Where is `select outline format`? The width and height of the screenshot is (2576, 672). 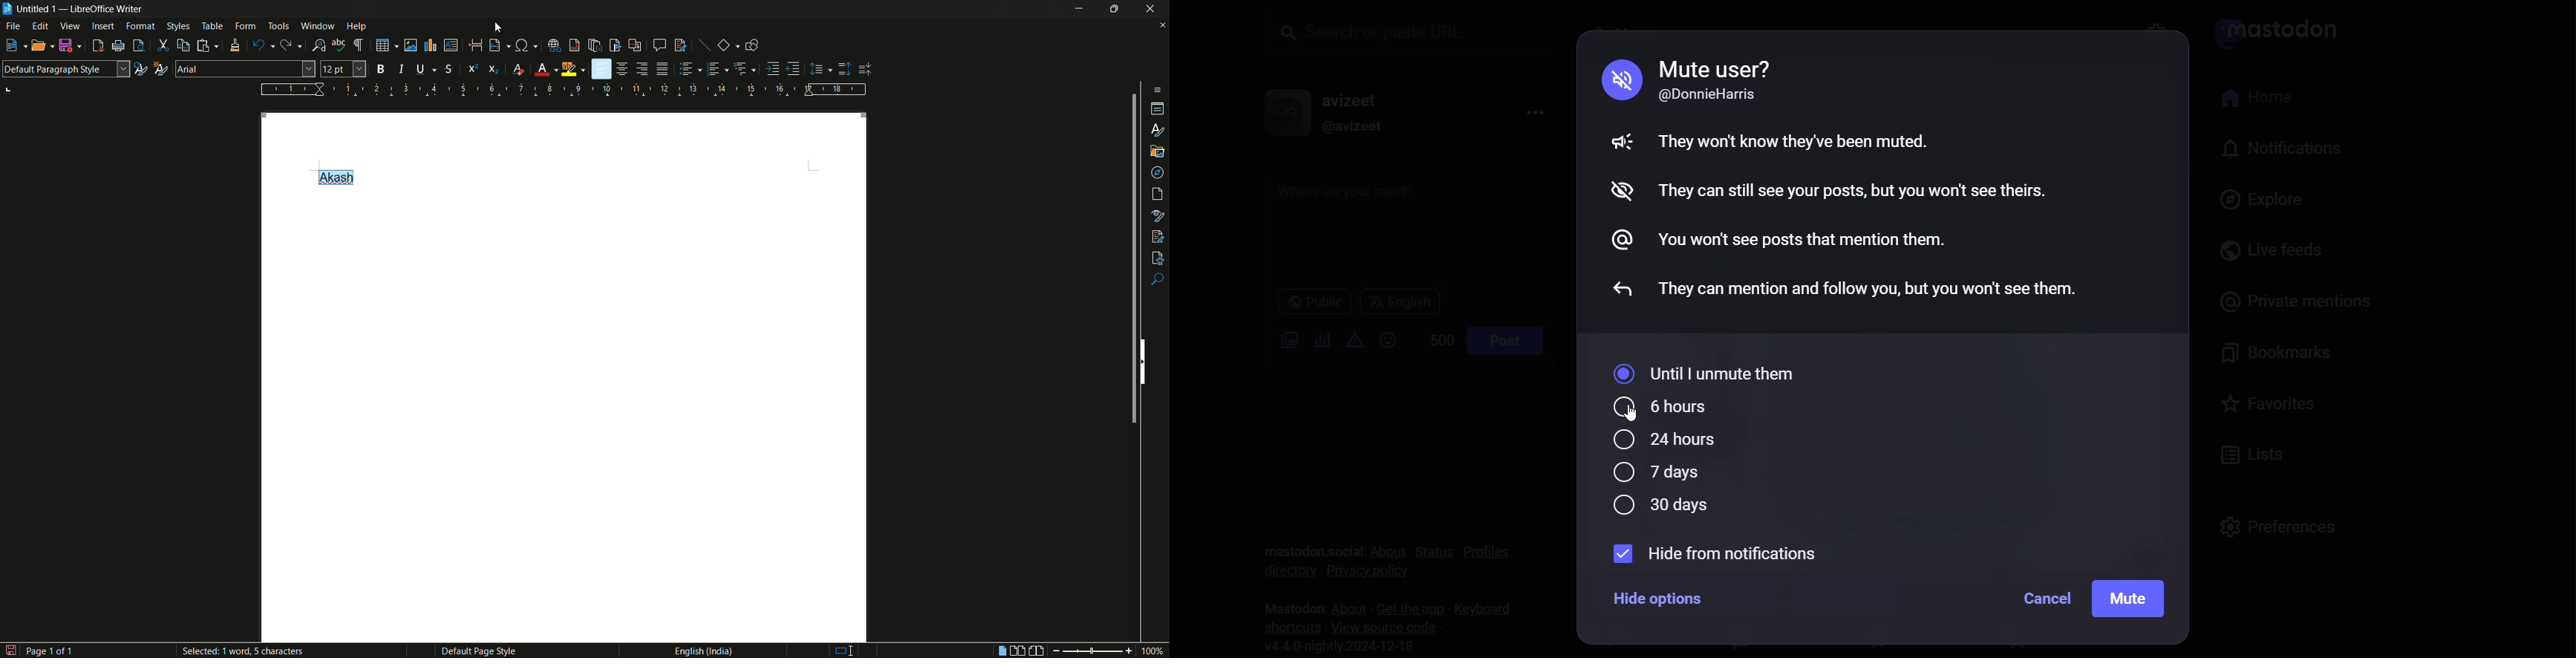
select outline format is located at coordinates (741, 68).